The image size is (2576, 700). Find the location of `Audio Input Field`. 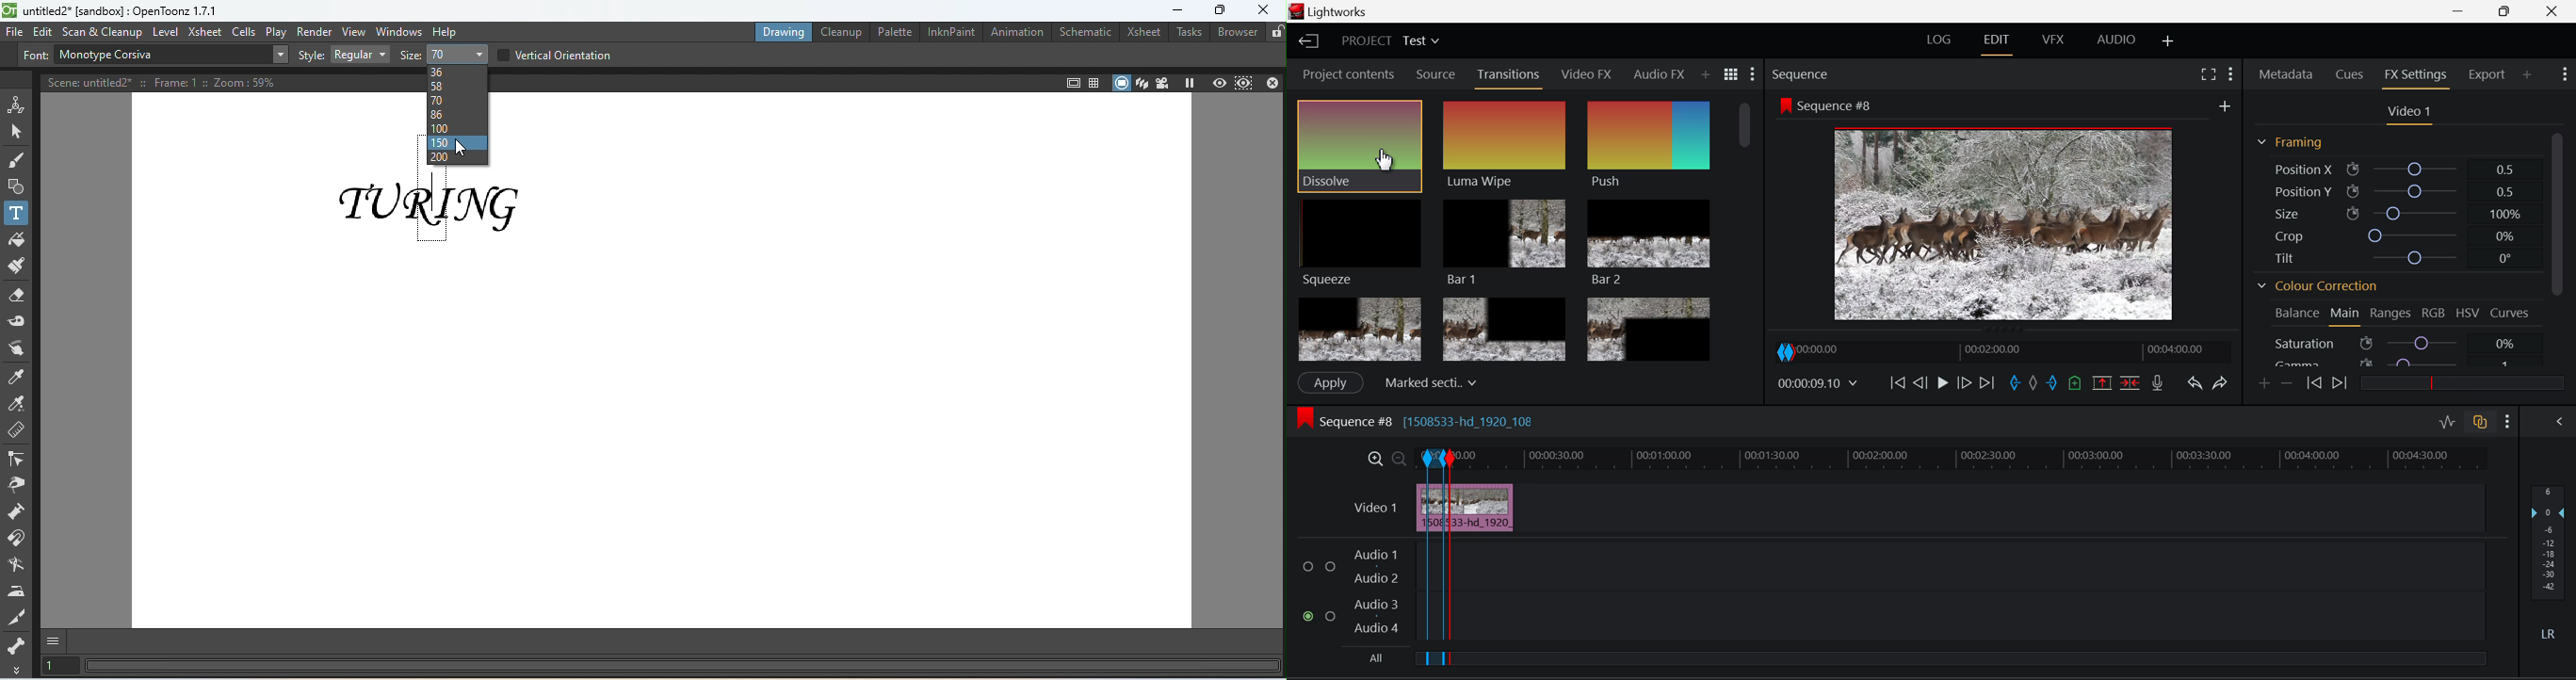

Audio Input Field is located at coordinates (1967, 618).